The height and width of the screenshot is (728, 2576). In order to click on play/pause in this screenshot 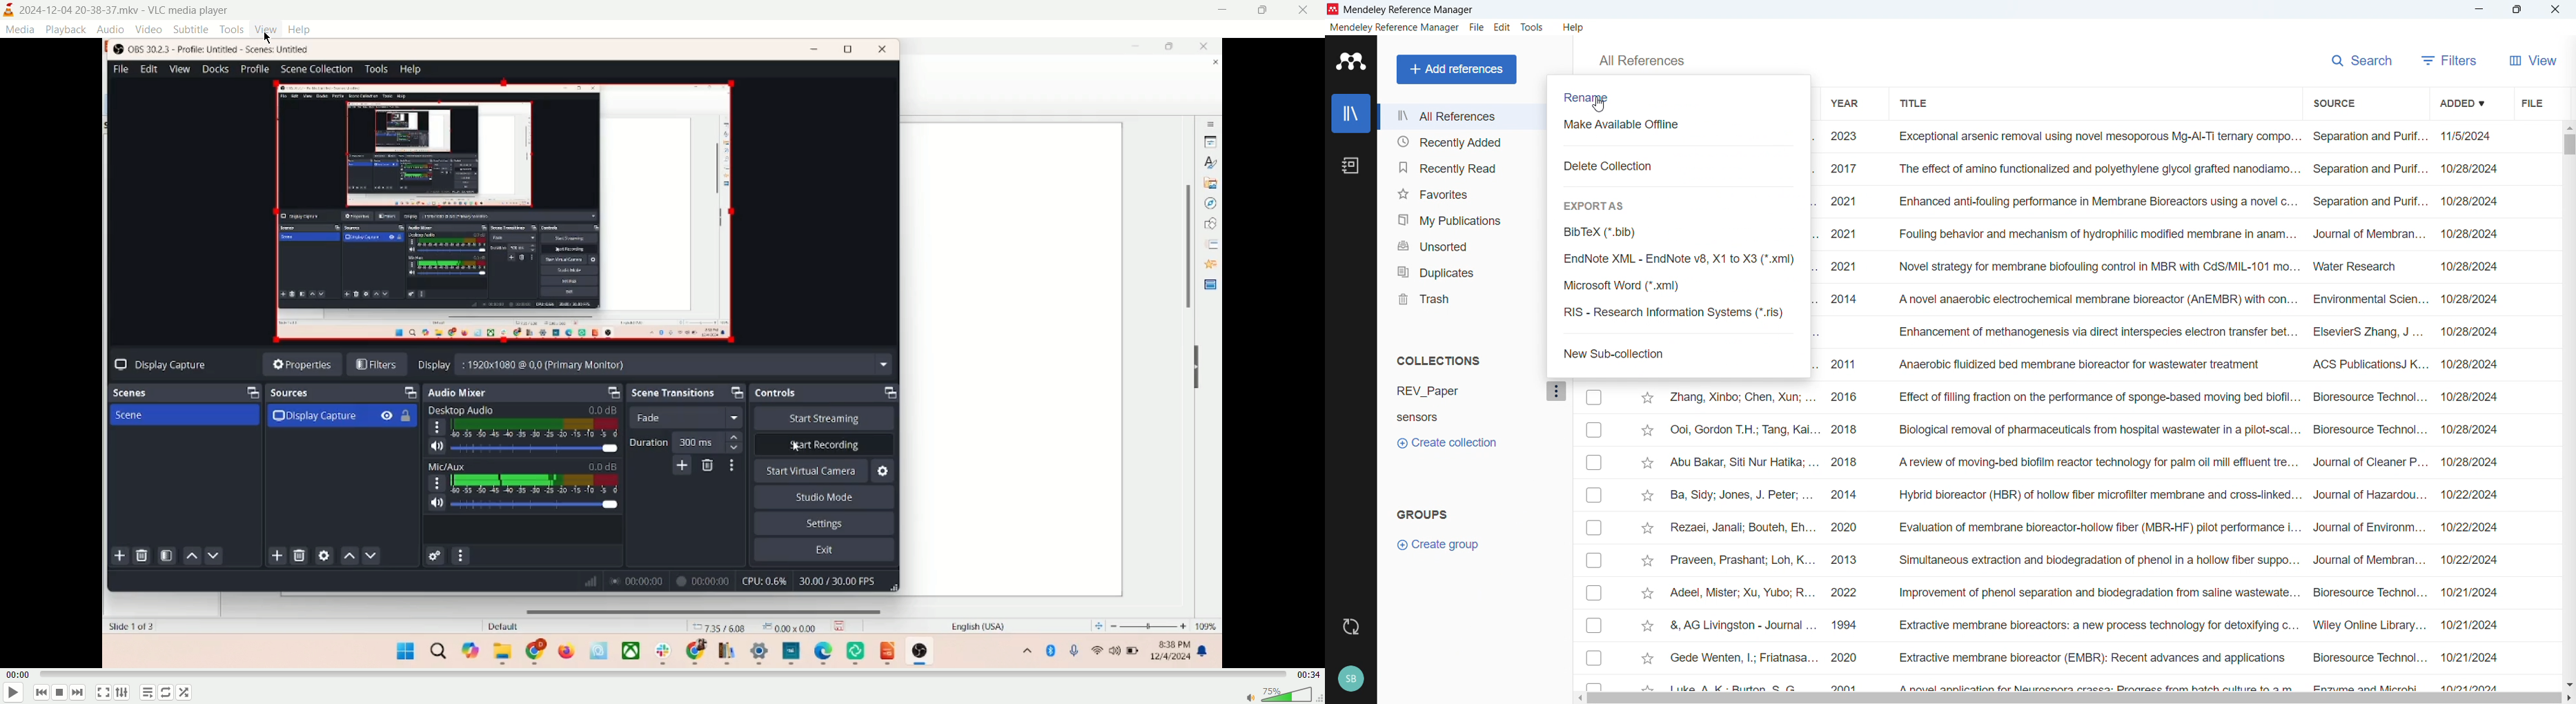, I will do `click(12, 693)`.